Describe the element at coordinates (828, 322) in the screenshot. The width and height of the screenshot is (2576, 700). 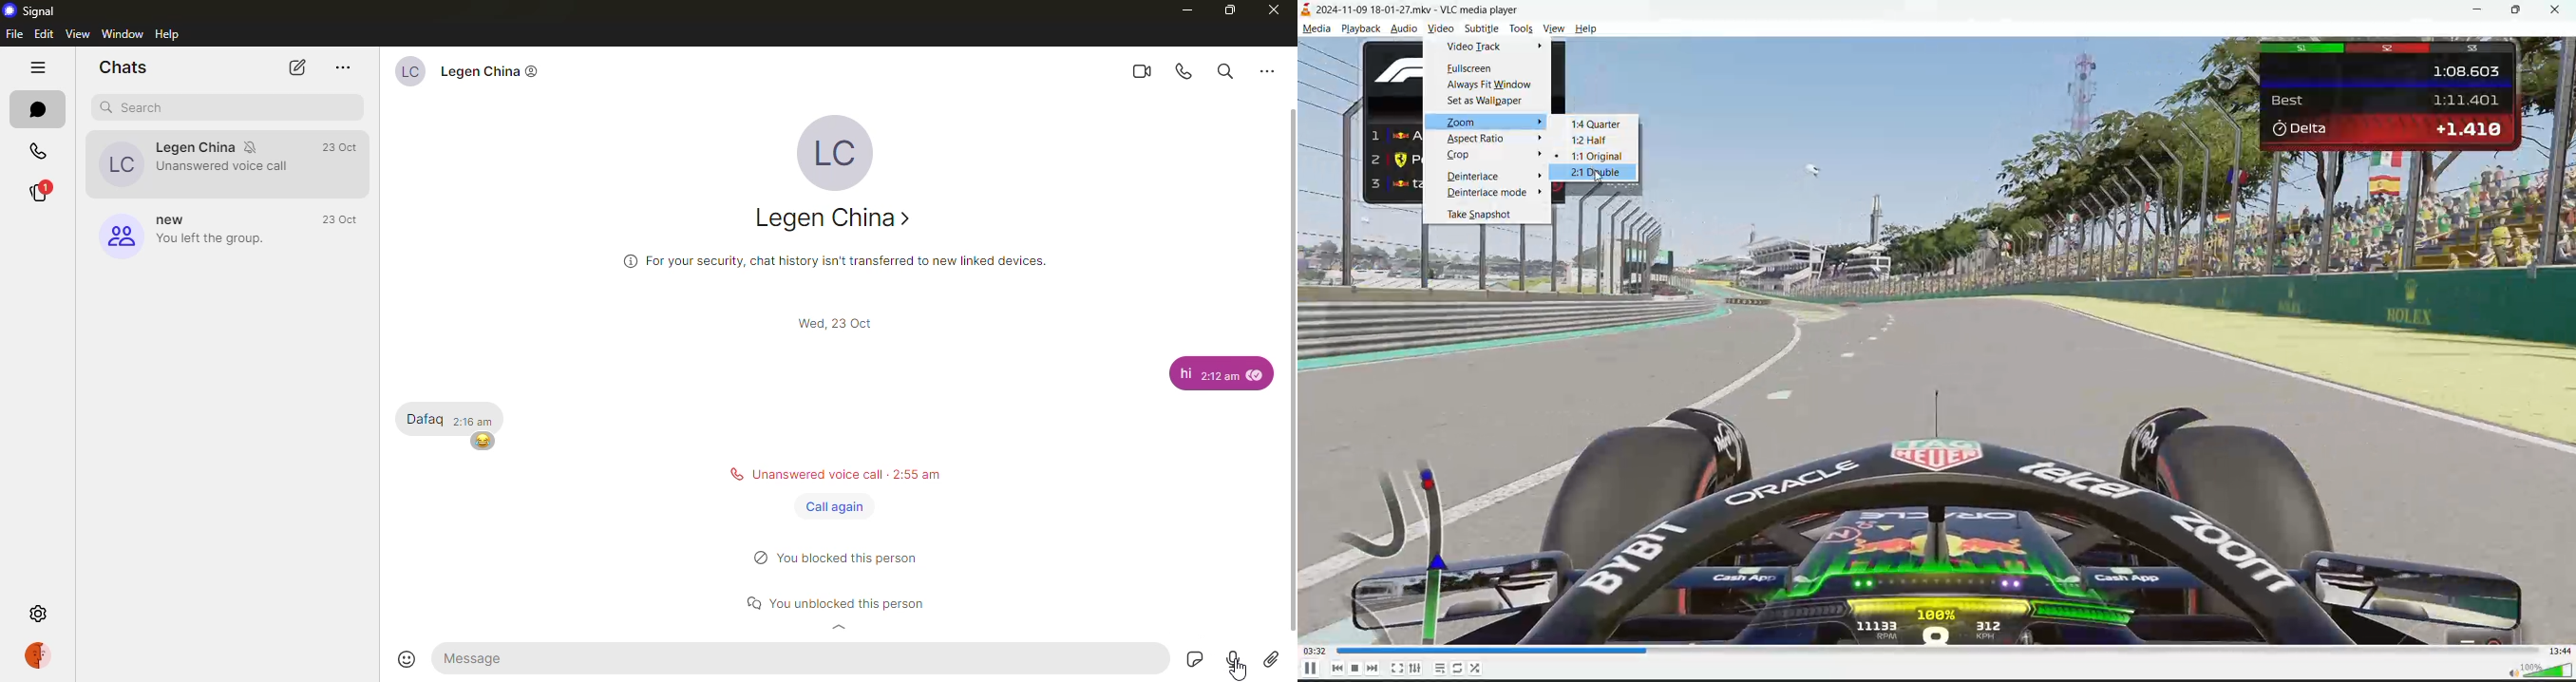
I see `scroll bar` at that location.